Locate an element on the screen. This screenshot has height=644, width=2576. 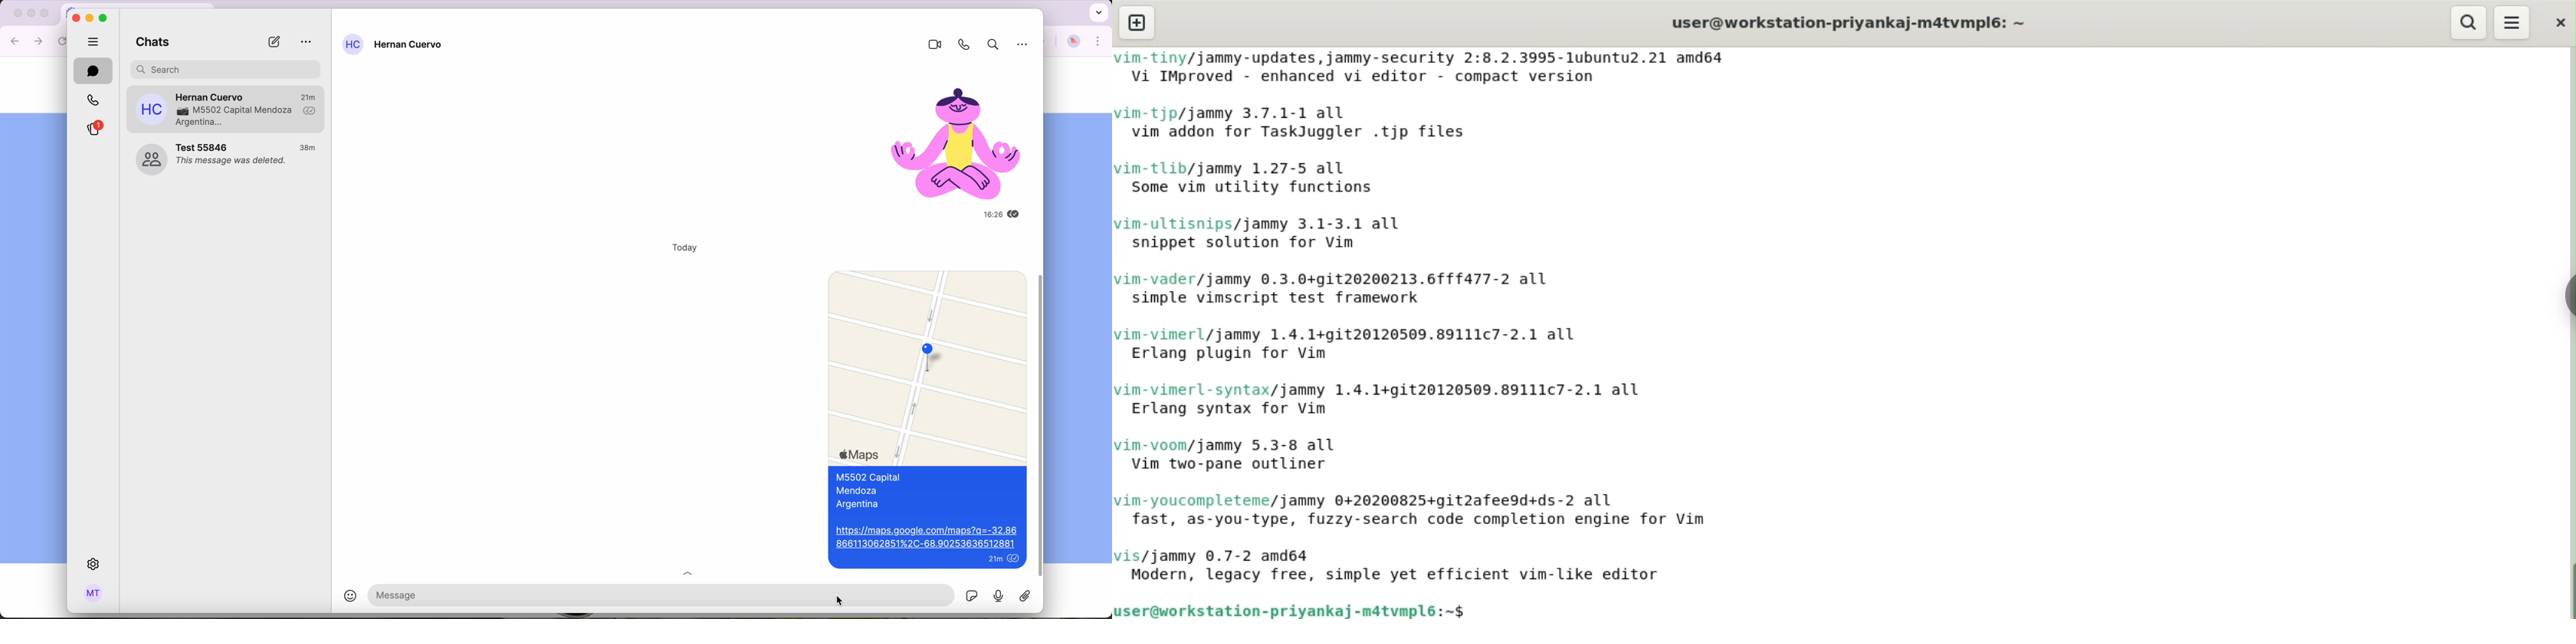
calls is located at coordinates (92, 100).